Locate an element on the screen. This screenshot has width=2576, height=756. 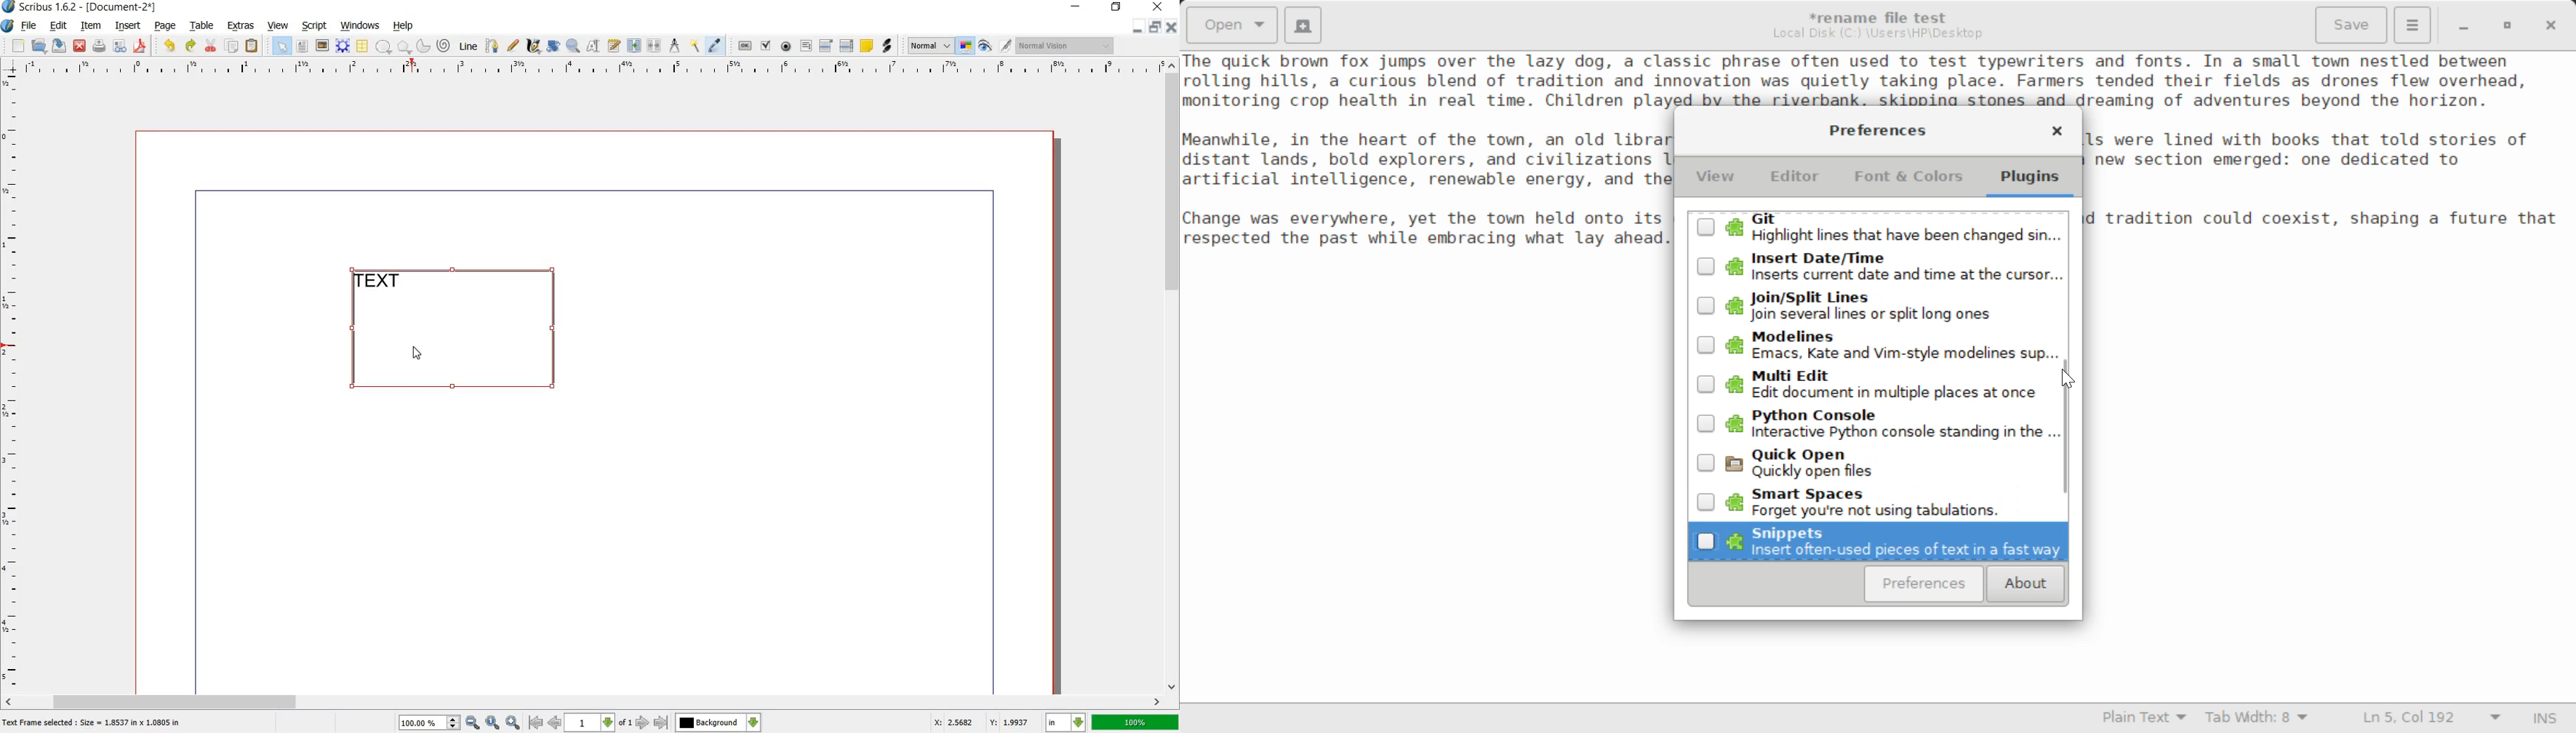
zoom in is located at coordinates (513, 722).